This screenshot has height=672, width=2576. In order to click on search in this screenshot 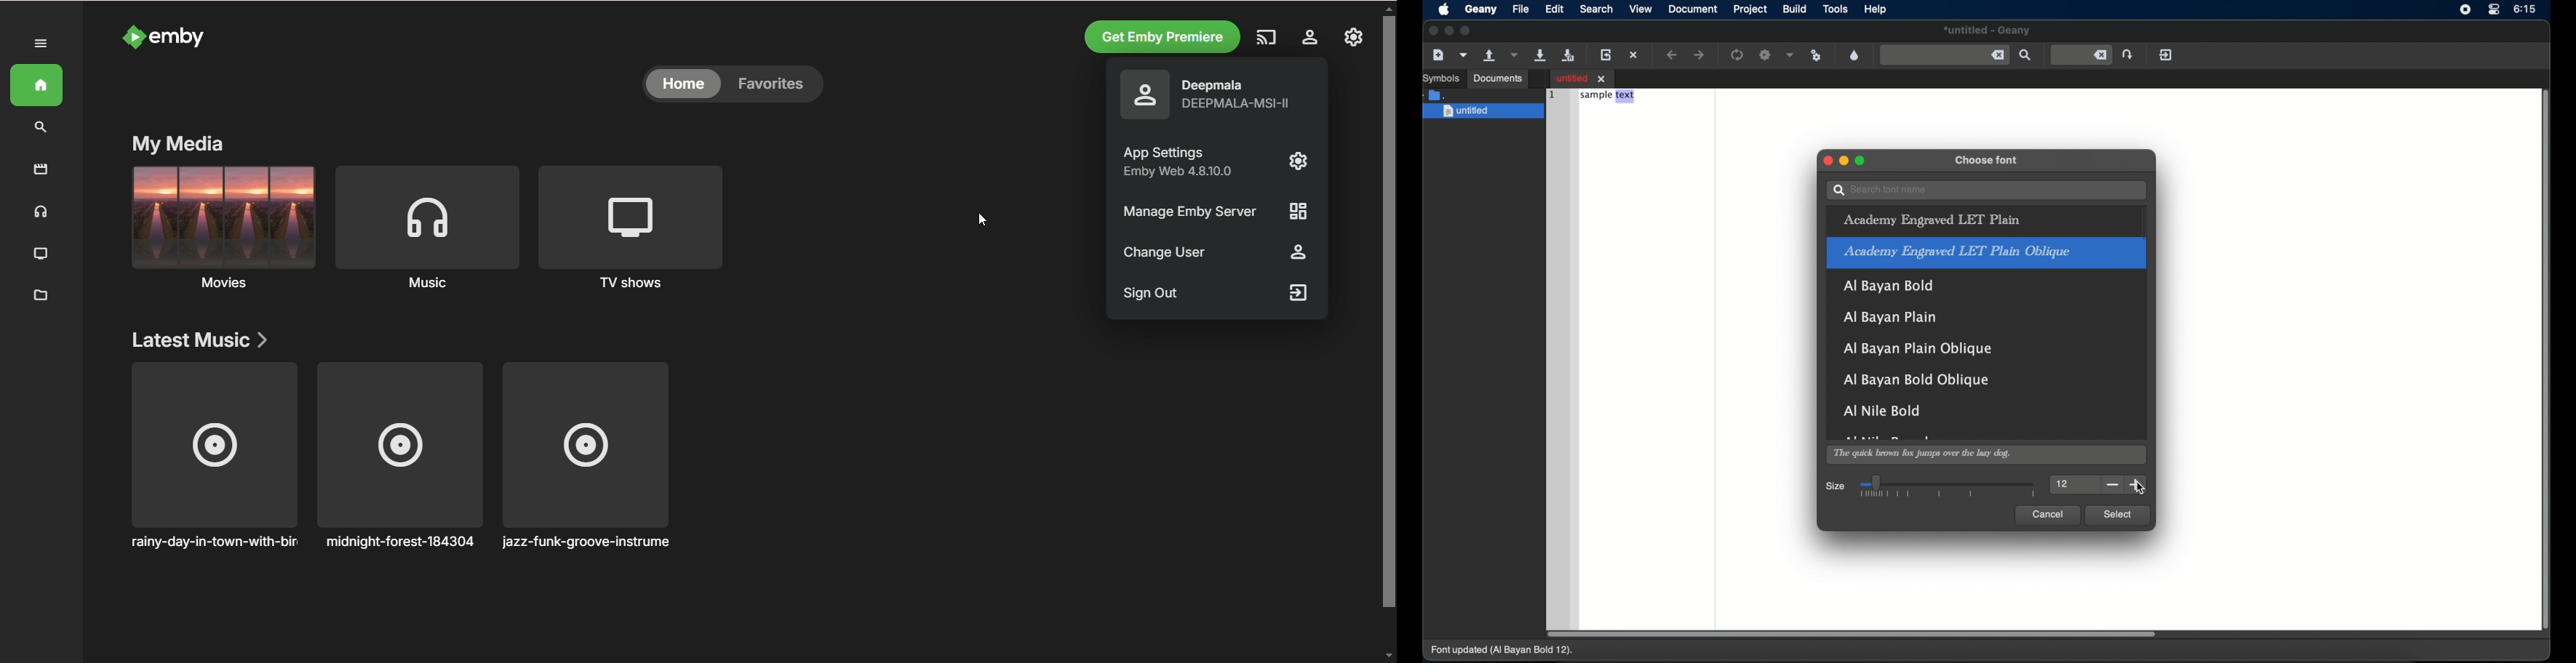, I will do `click(41, 128)`.